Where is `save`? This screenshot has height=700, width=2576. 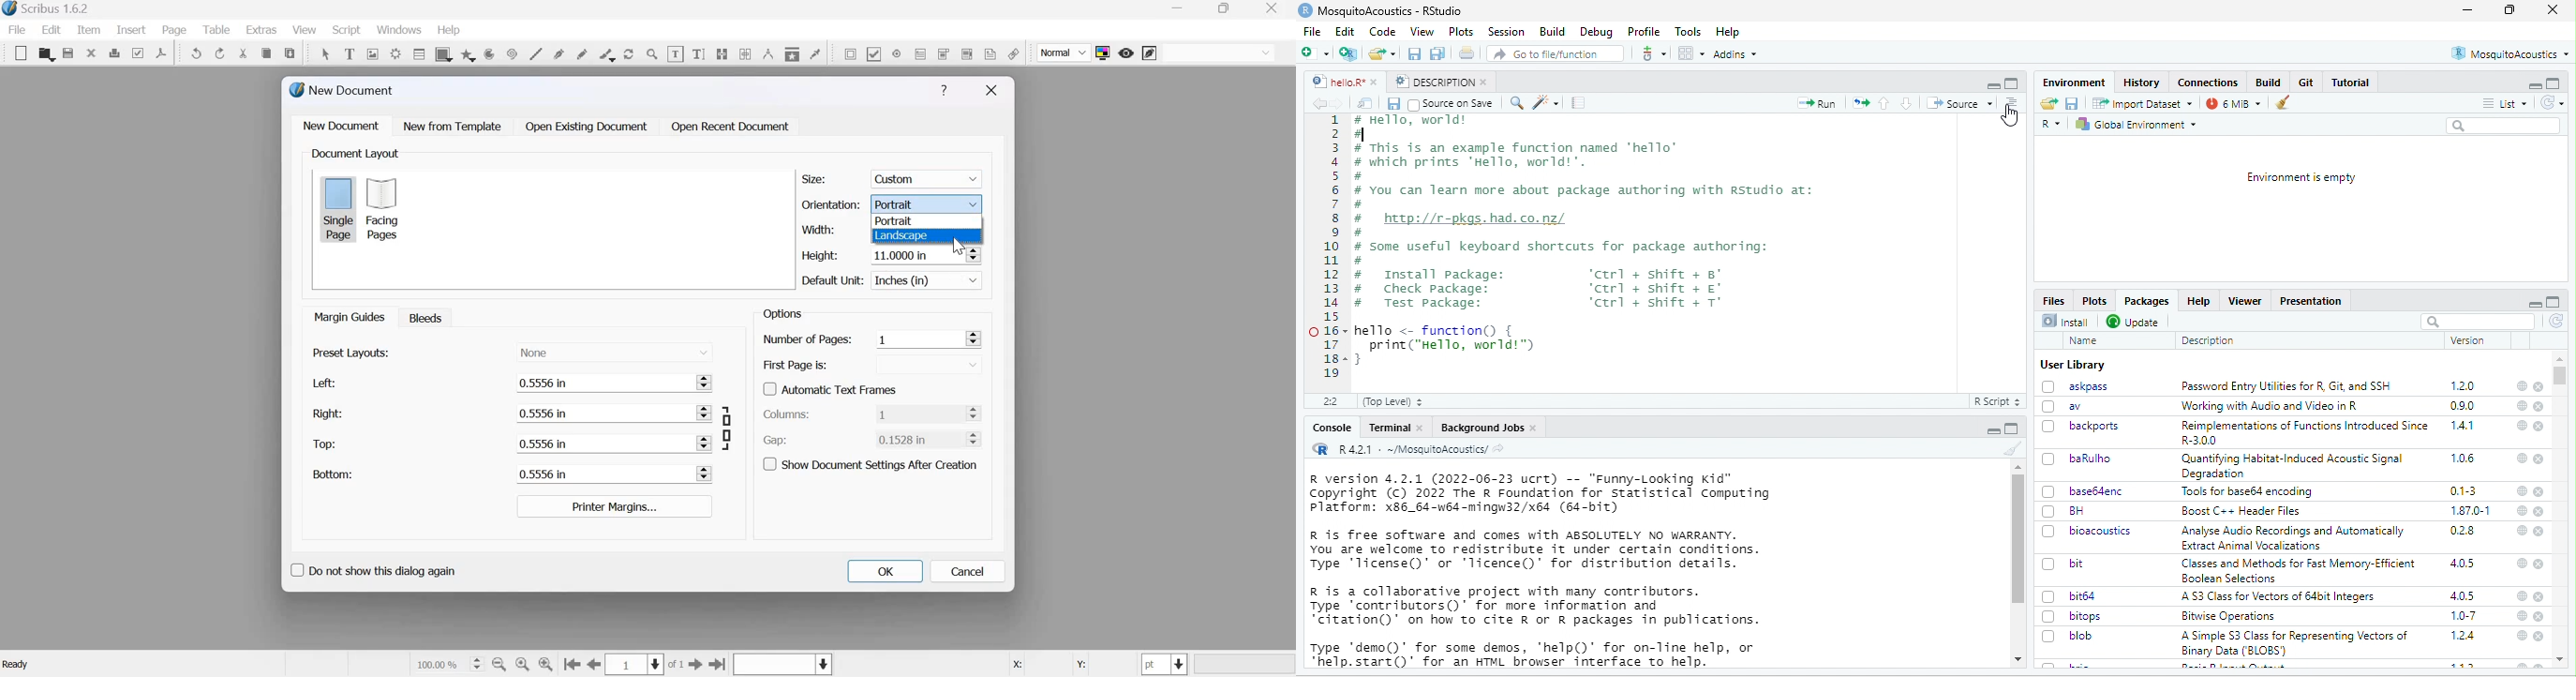 save is located at coordinates (68, 53).